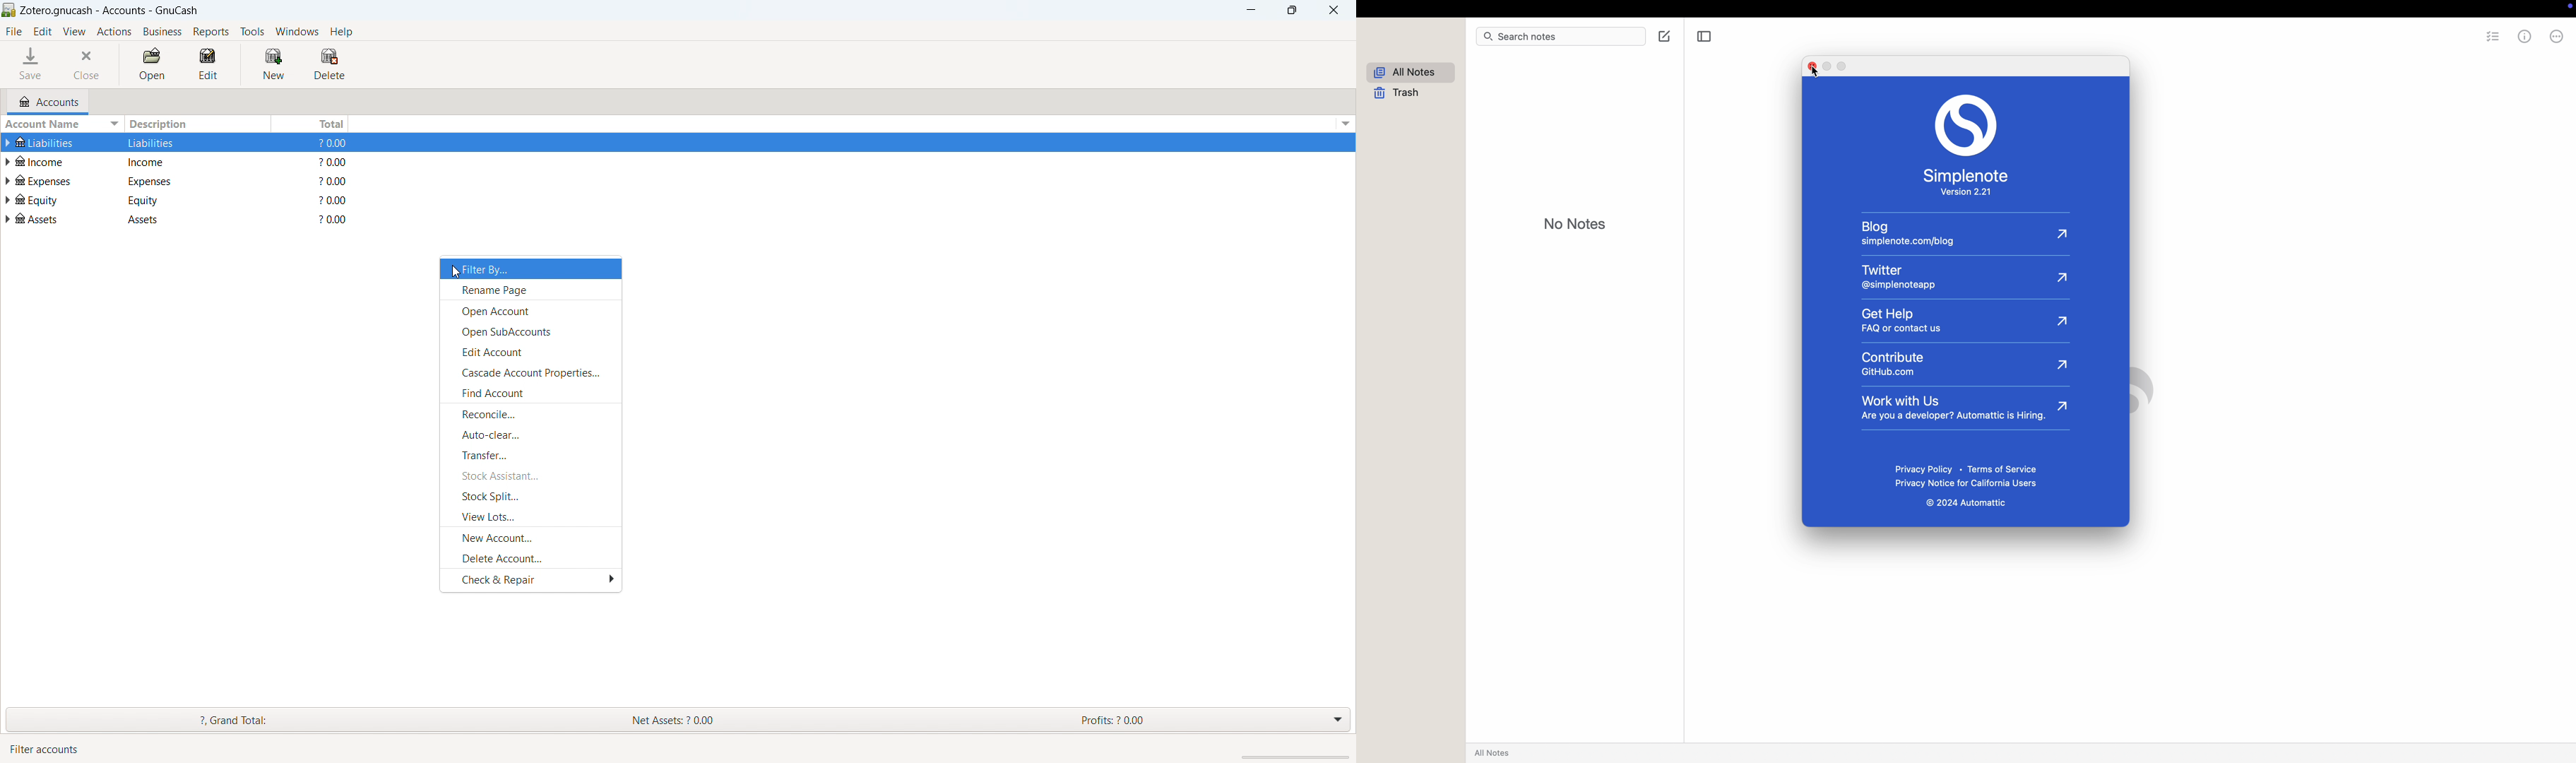  Describe the element at coordinates (1966, 125) in the screenshot. I see `Simplenote logo` at that location.